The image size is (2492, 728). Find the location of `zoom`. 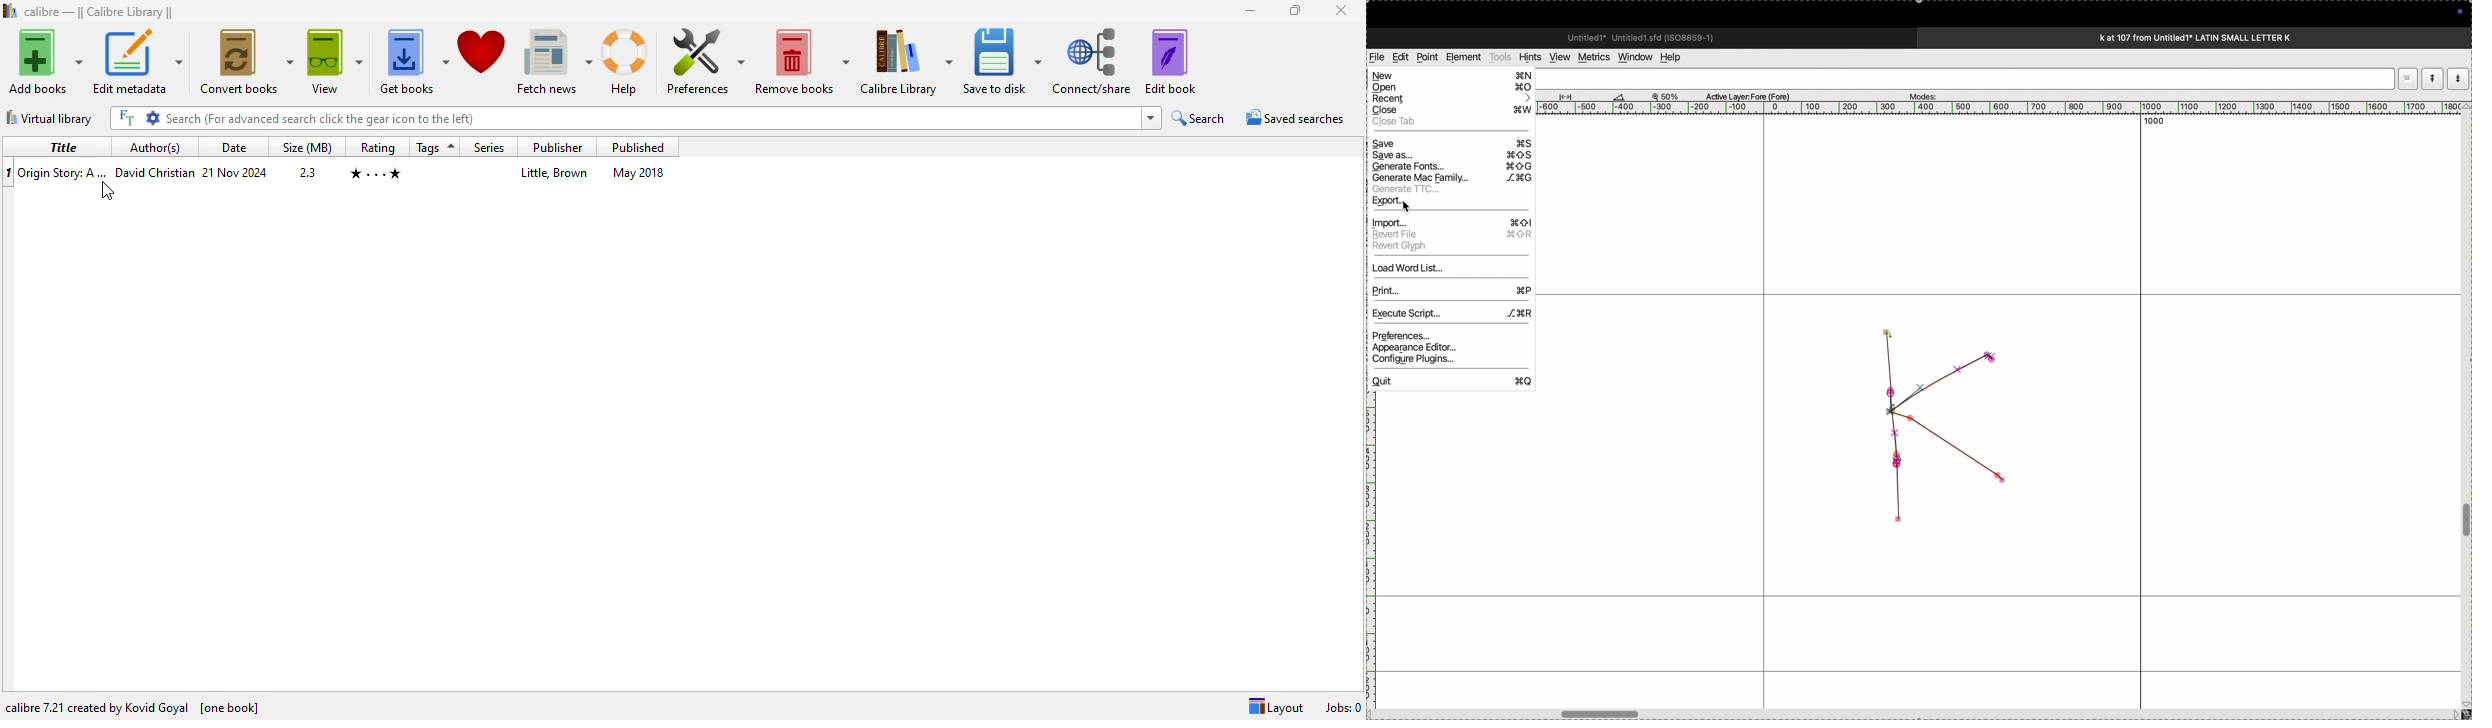

zoom is located at coordinates (1670, 96).